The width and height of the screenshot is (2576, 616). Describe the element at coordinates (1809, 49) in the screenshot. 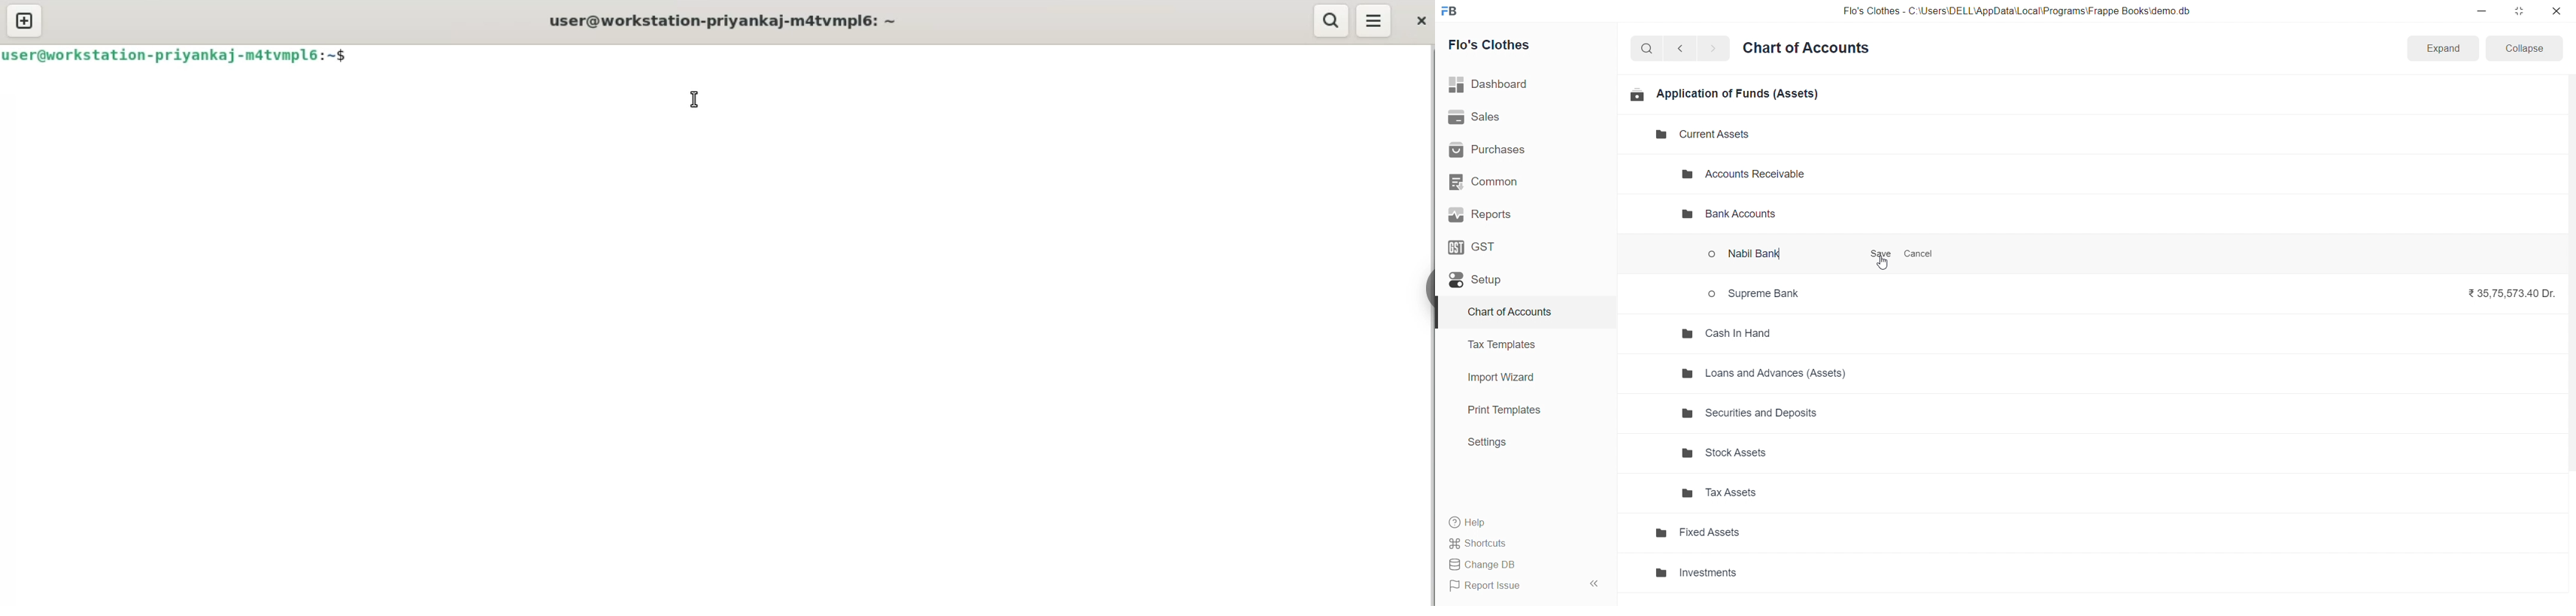

I see `Chart of Accounts` at that location.